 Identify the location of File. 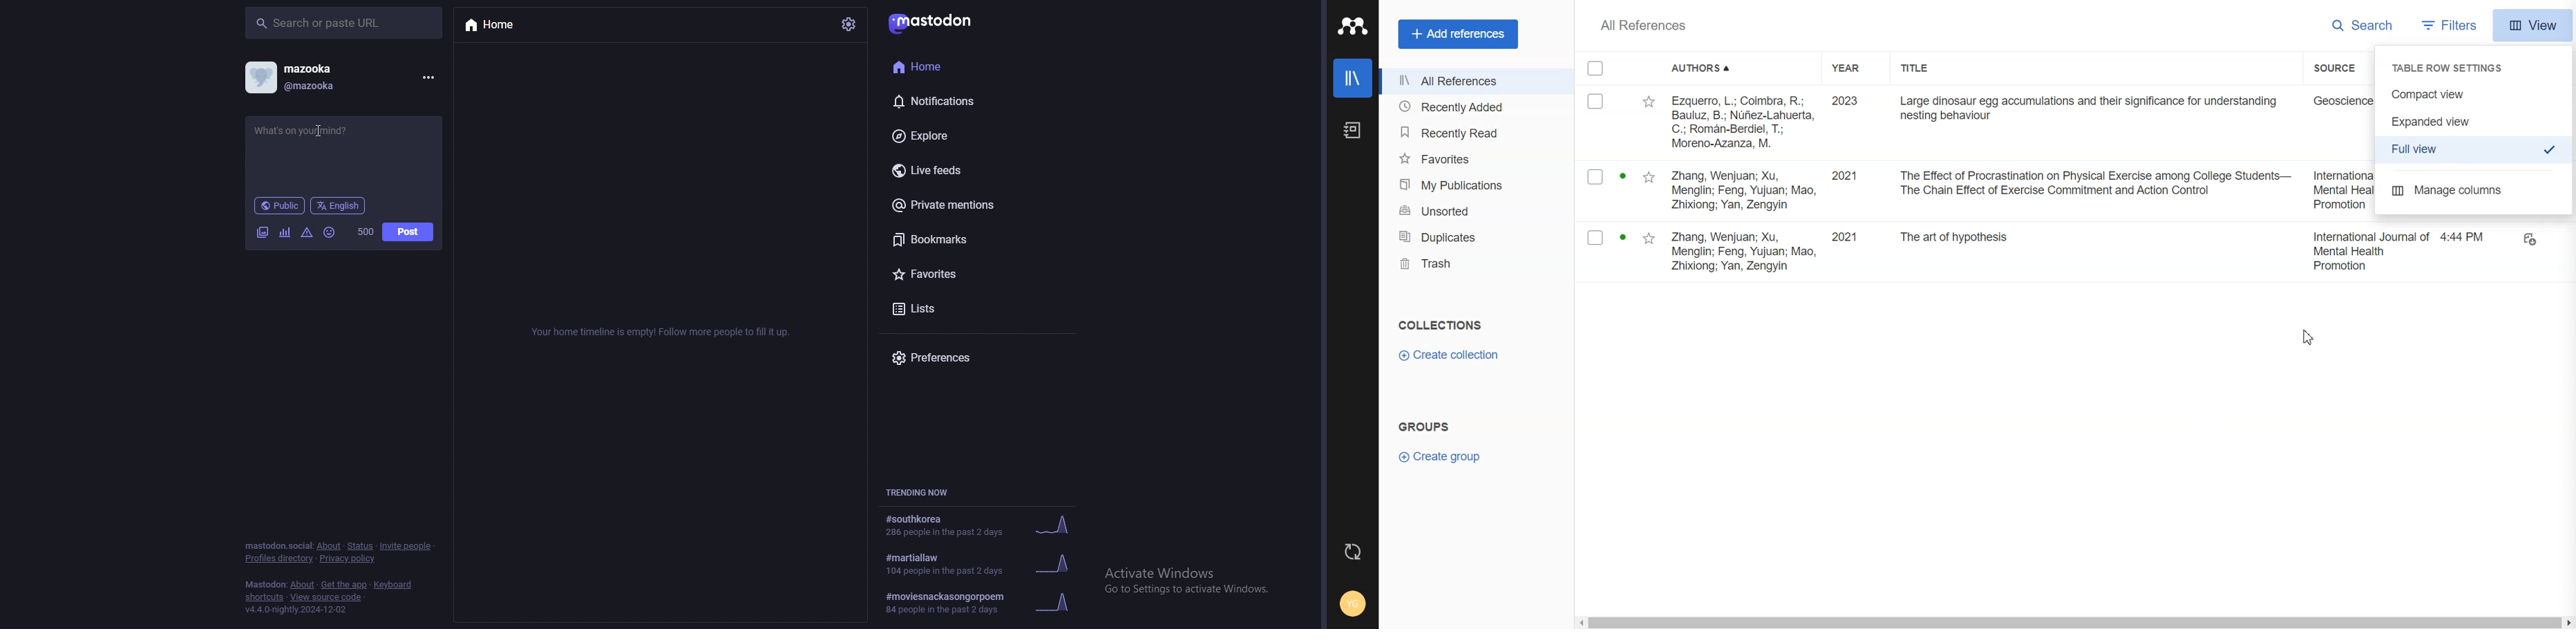
(1977, 191).